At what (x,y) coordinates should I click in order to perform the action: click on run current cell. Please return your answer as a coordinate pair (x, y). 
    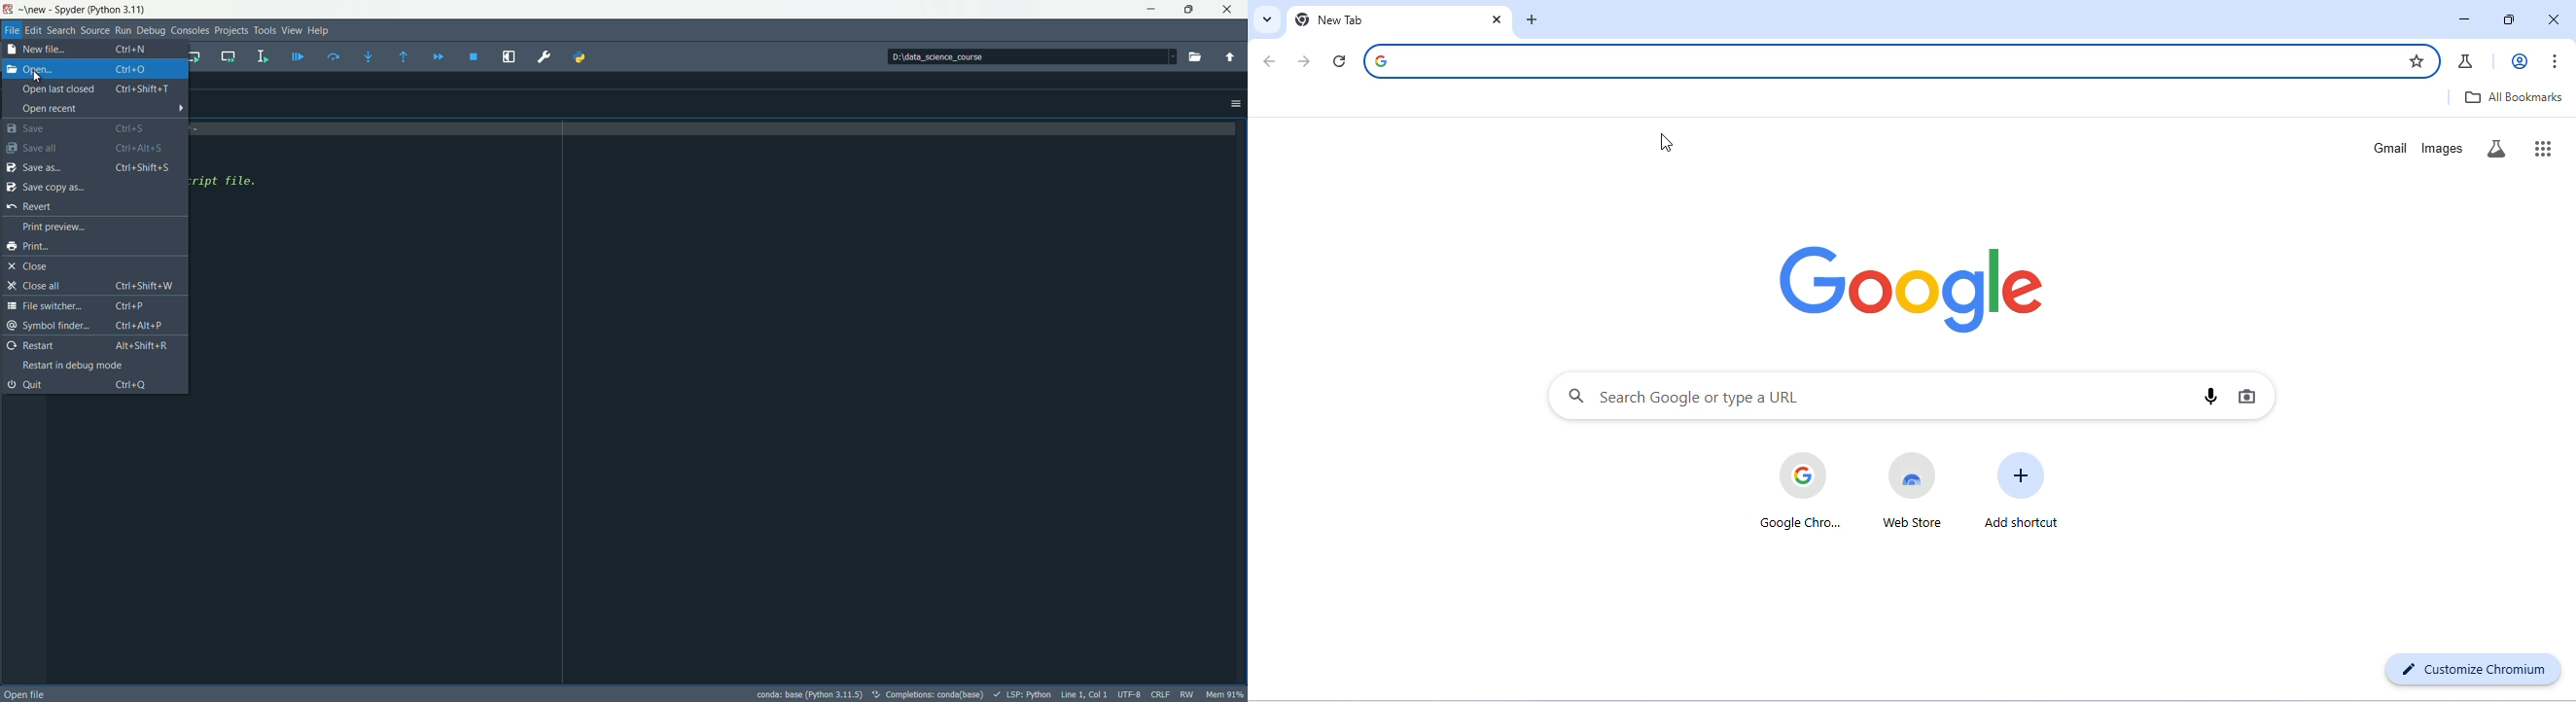
    Looking at the image, I should click on (196, 57).